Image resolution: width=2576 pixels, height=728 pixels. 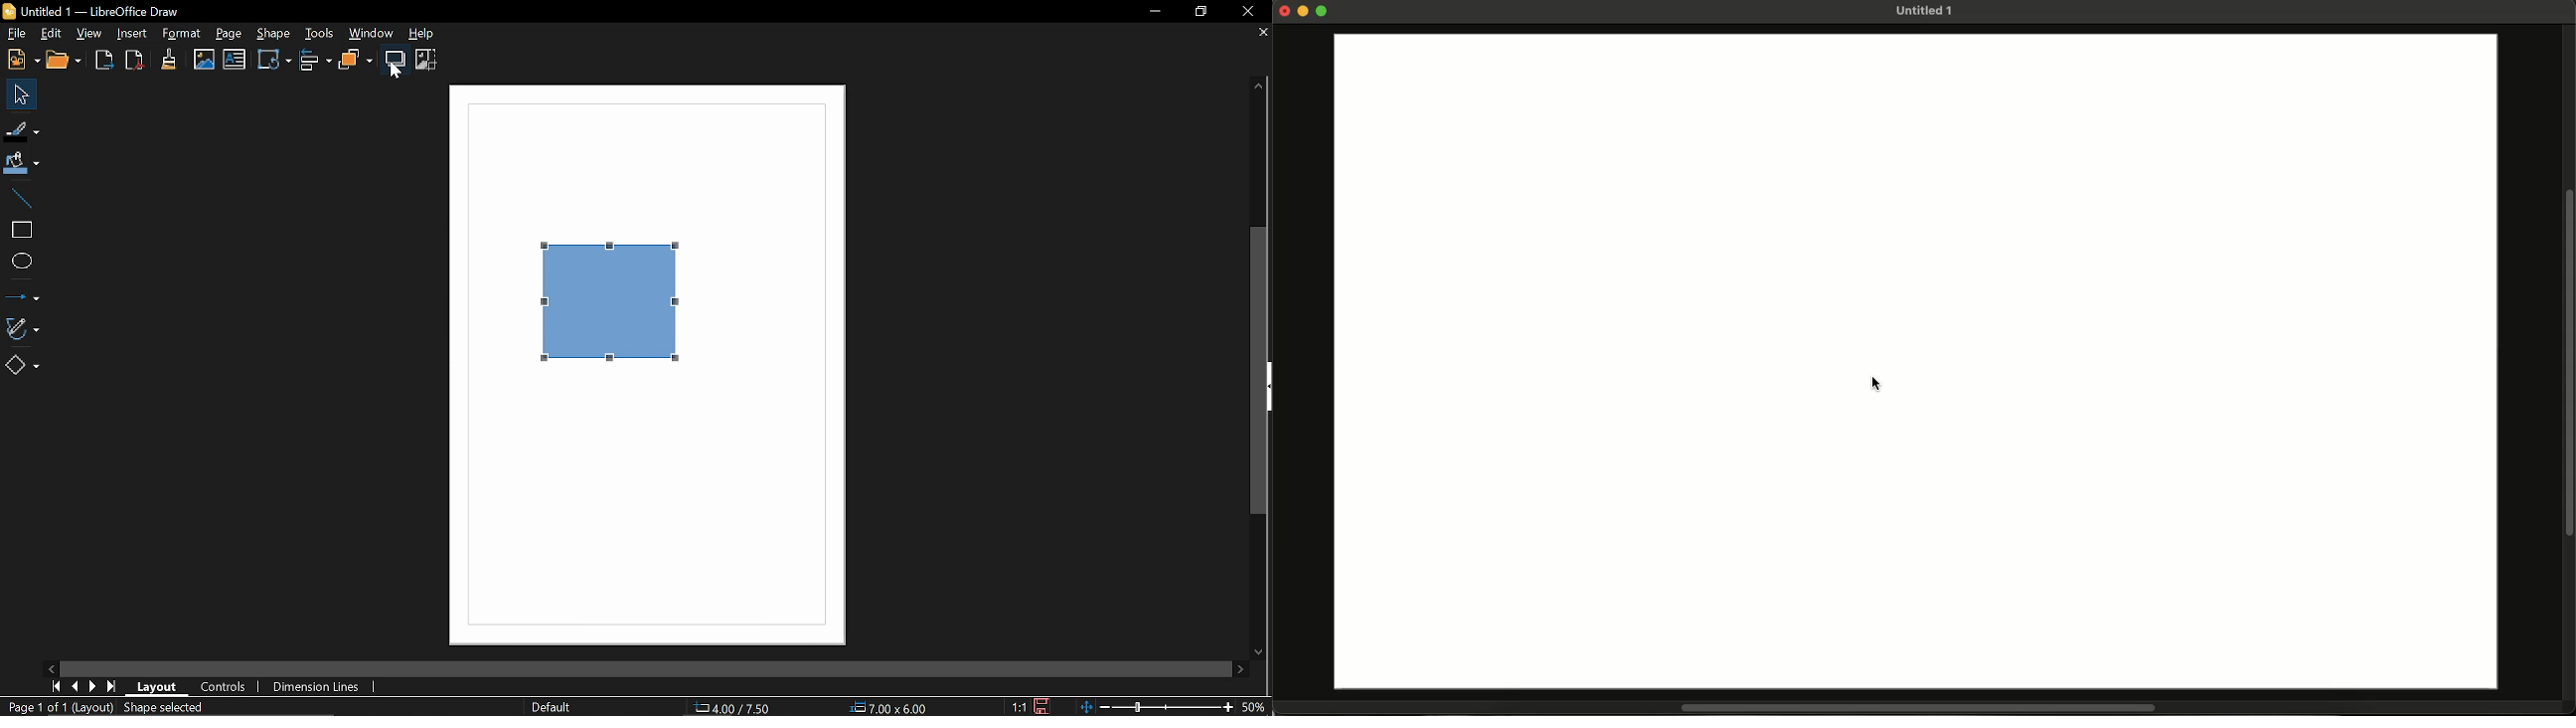 What do you see at coordinates (1324, 13) in the screenshot?
I see `Maximize` at bounding box center [1324, 13].